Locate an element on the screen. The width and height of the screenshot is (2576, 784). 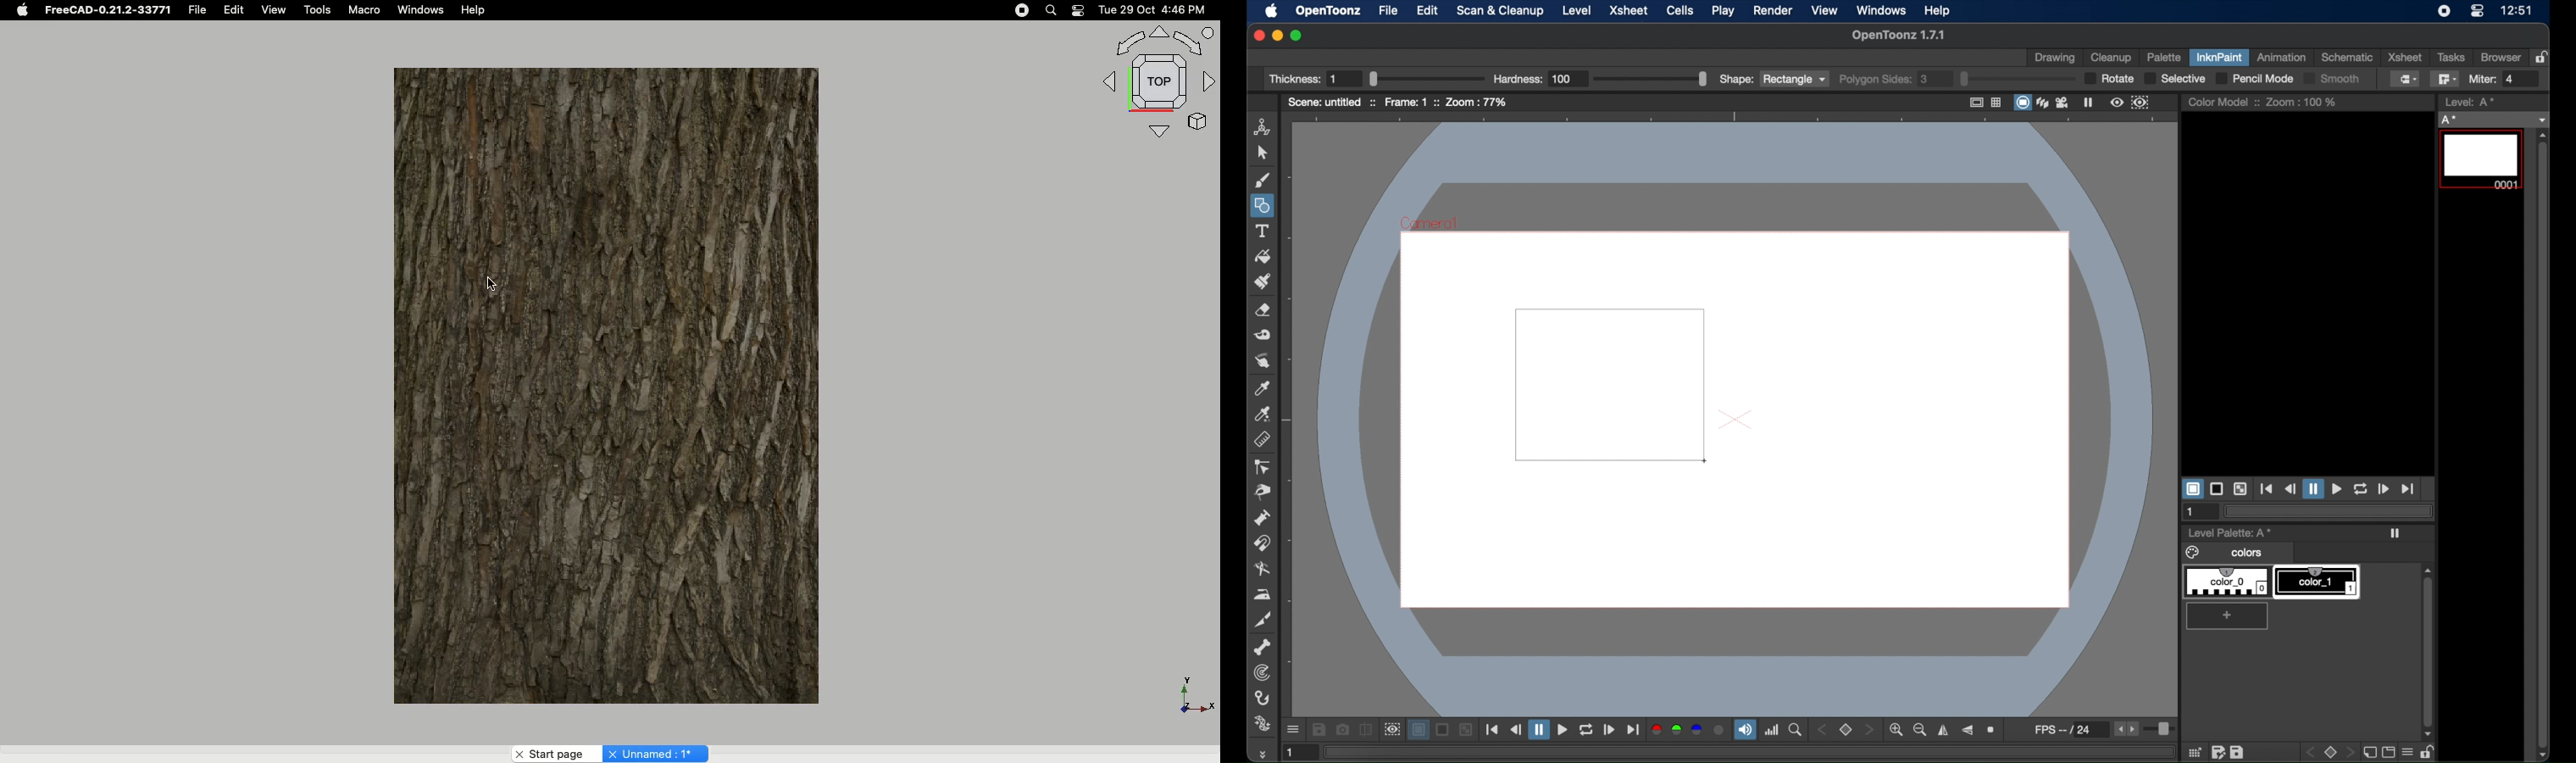
Unnamed:1* is located at coordinates (655, 753).